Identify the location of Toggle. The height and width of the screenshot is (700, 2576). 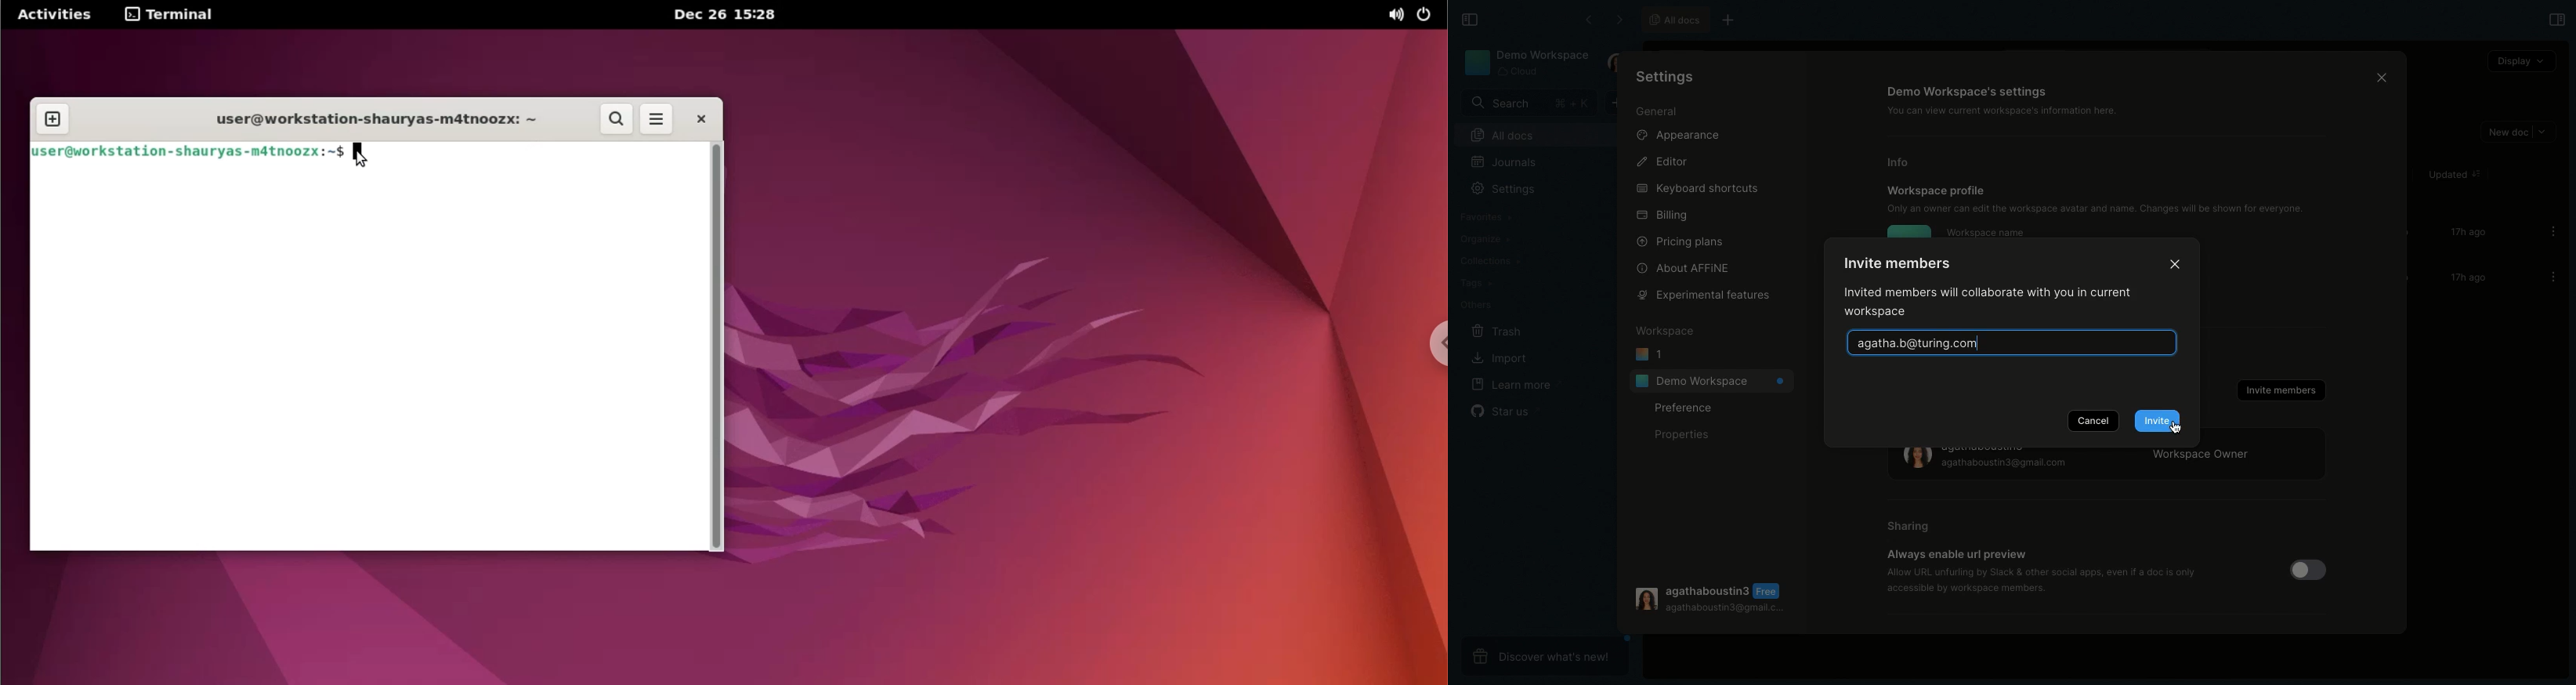
(2306, 571).